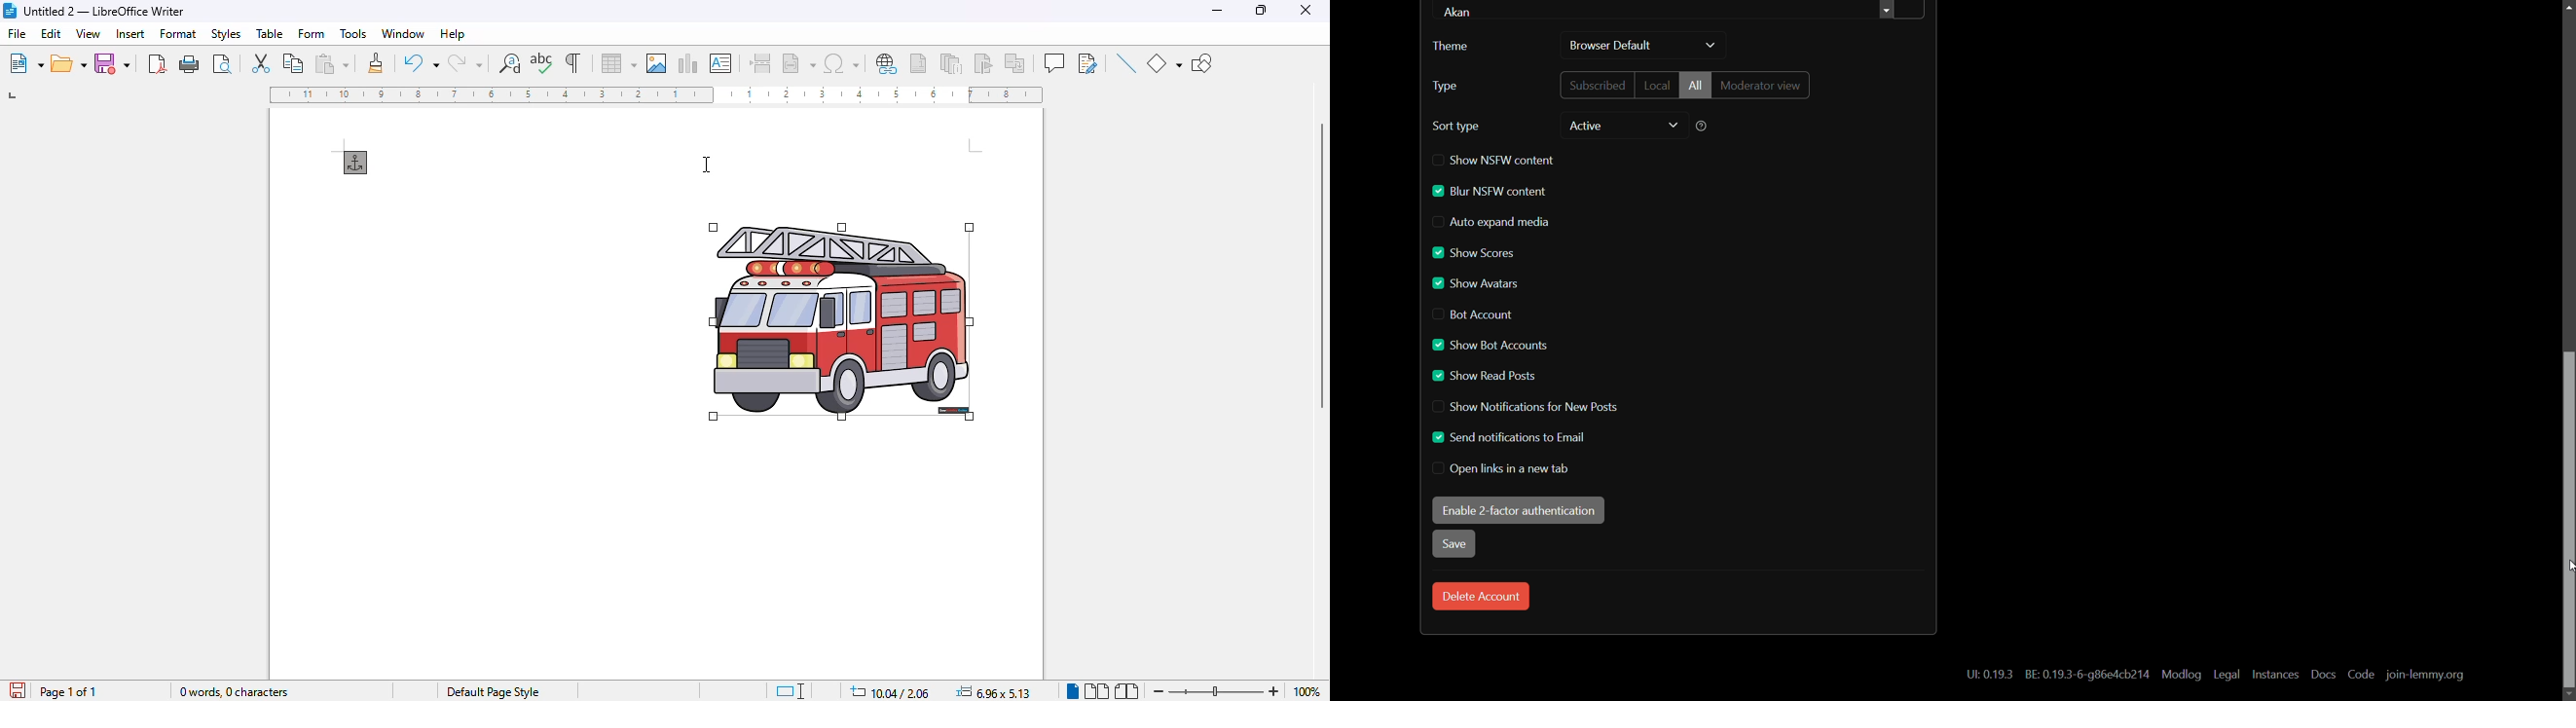 The image size is (2576, 728). Describe the element at coordinates (88, 33) in the screenshot. I see `view` at that location.